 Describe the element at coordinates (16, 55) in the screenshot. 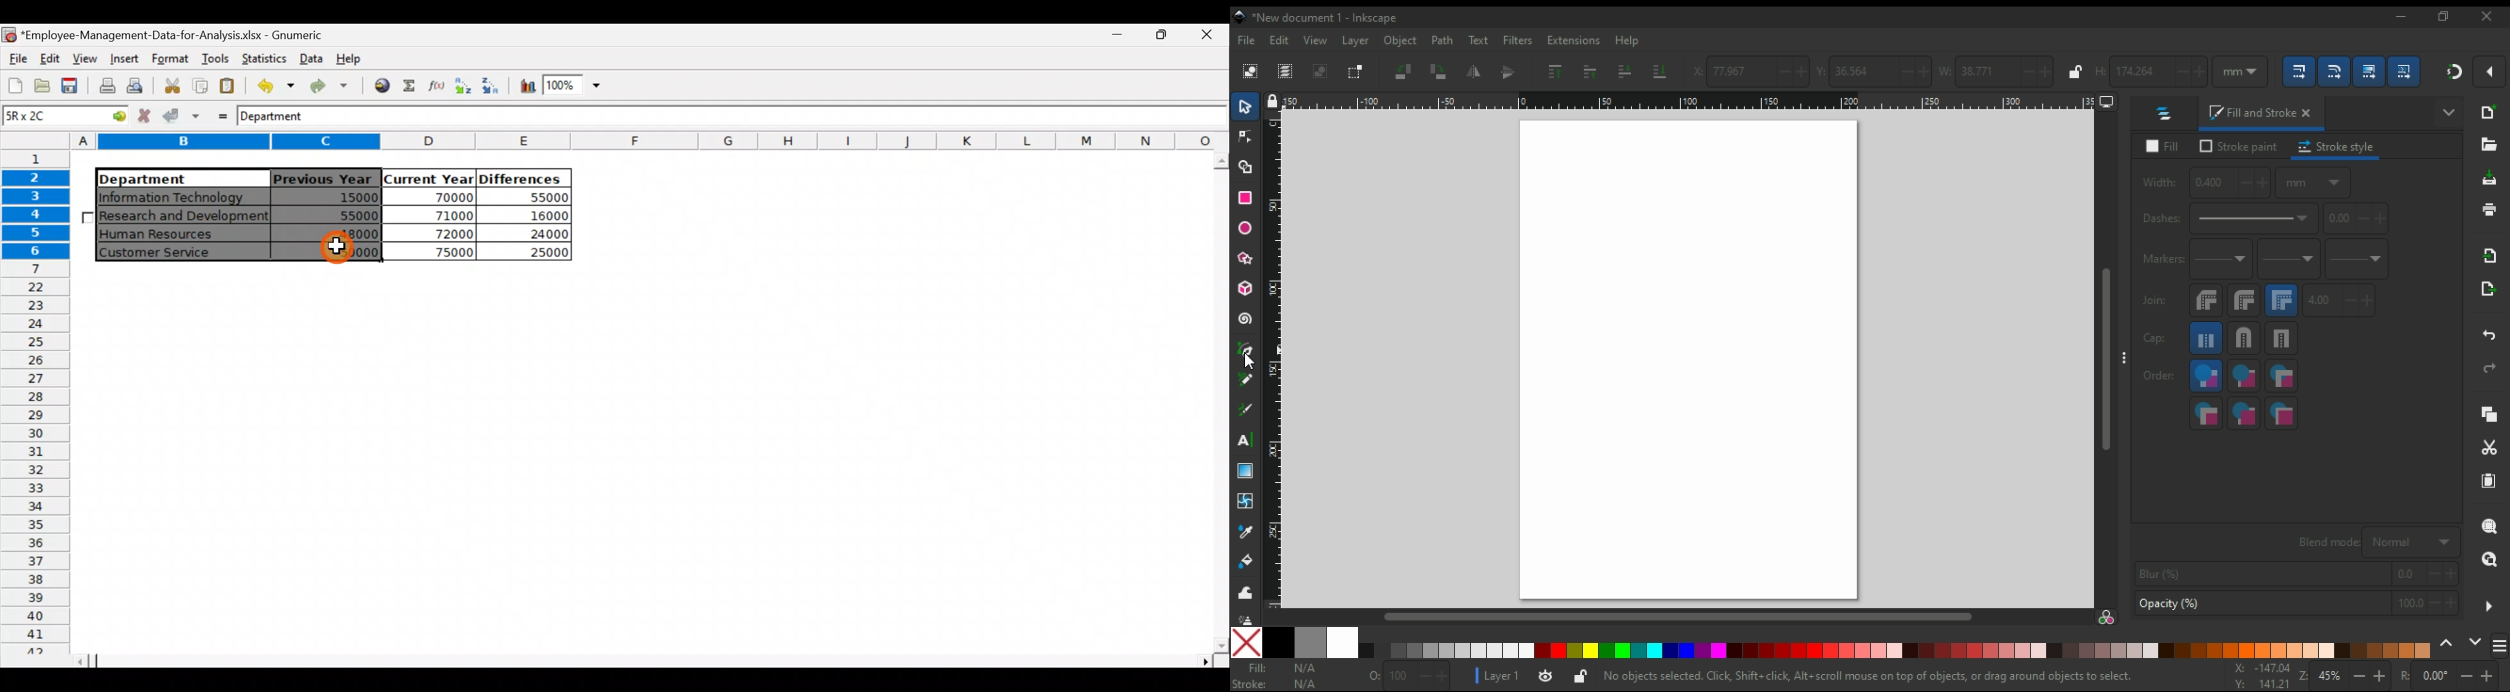

I see `File` at that location.